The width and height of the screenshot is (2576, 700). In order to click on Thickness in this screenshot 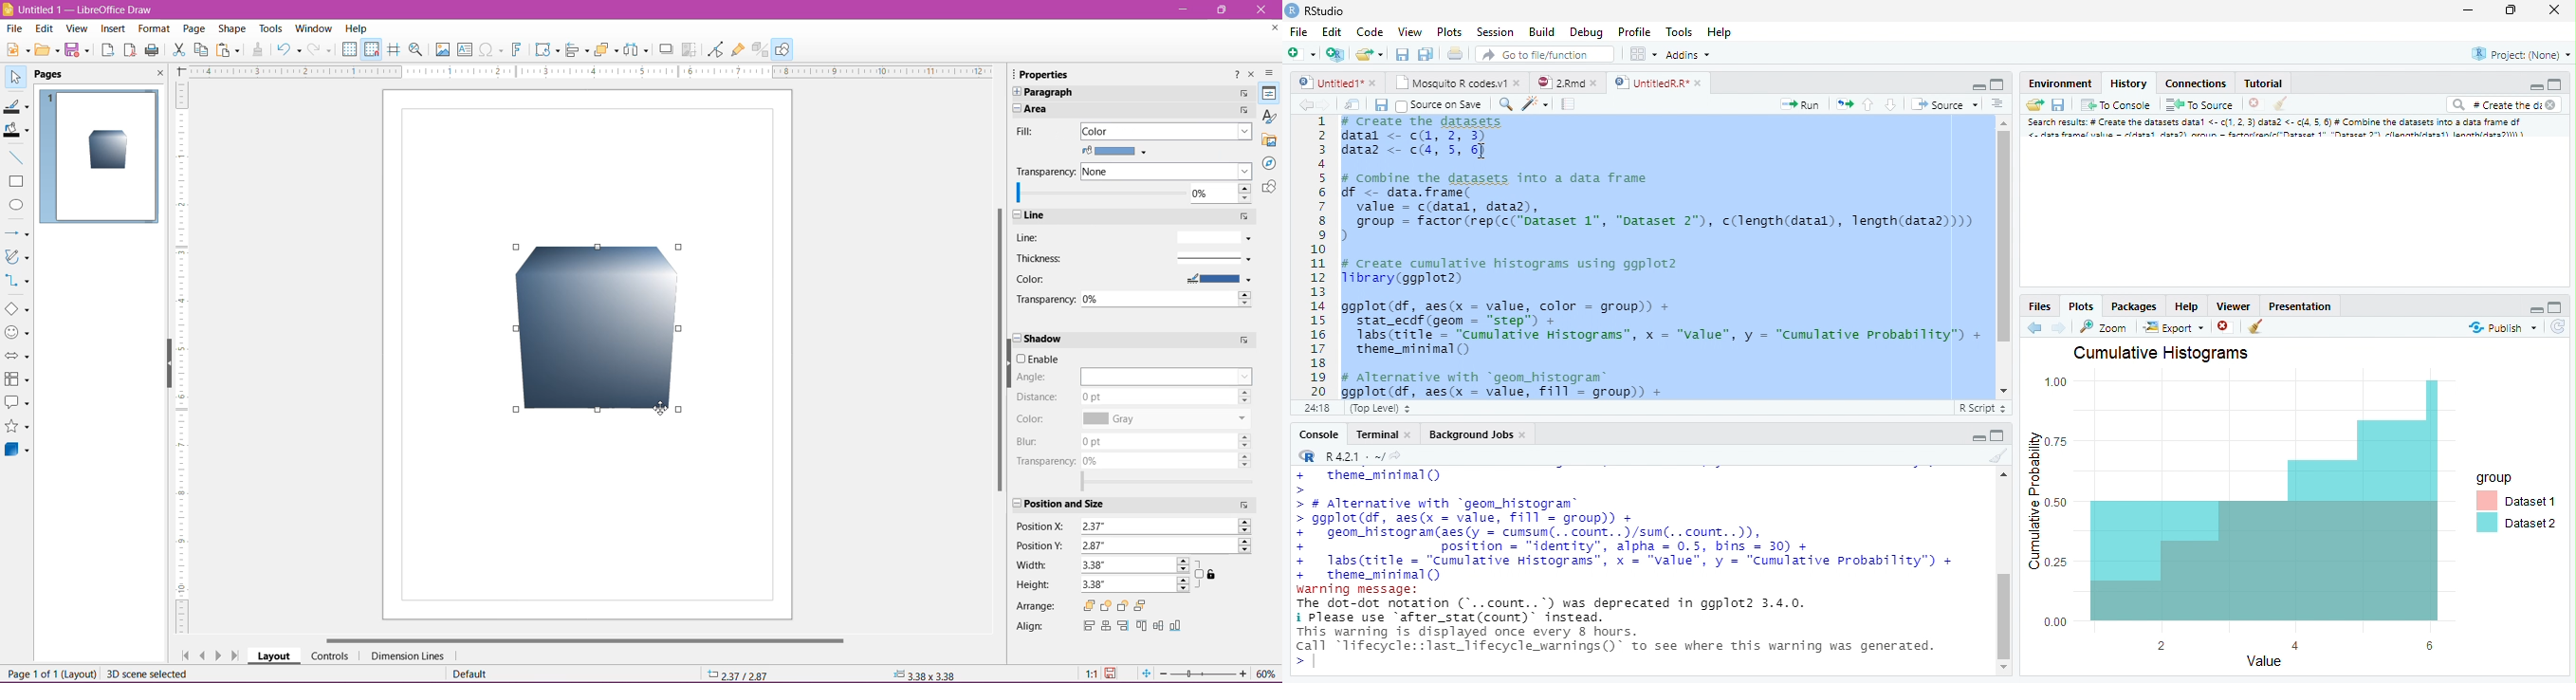, I will do `click(1051, 258)`.